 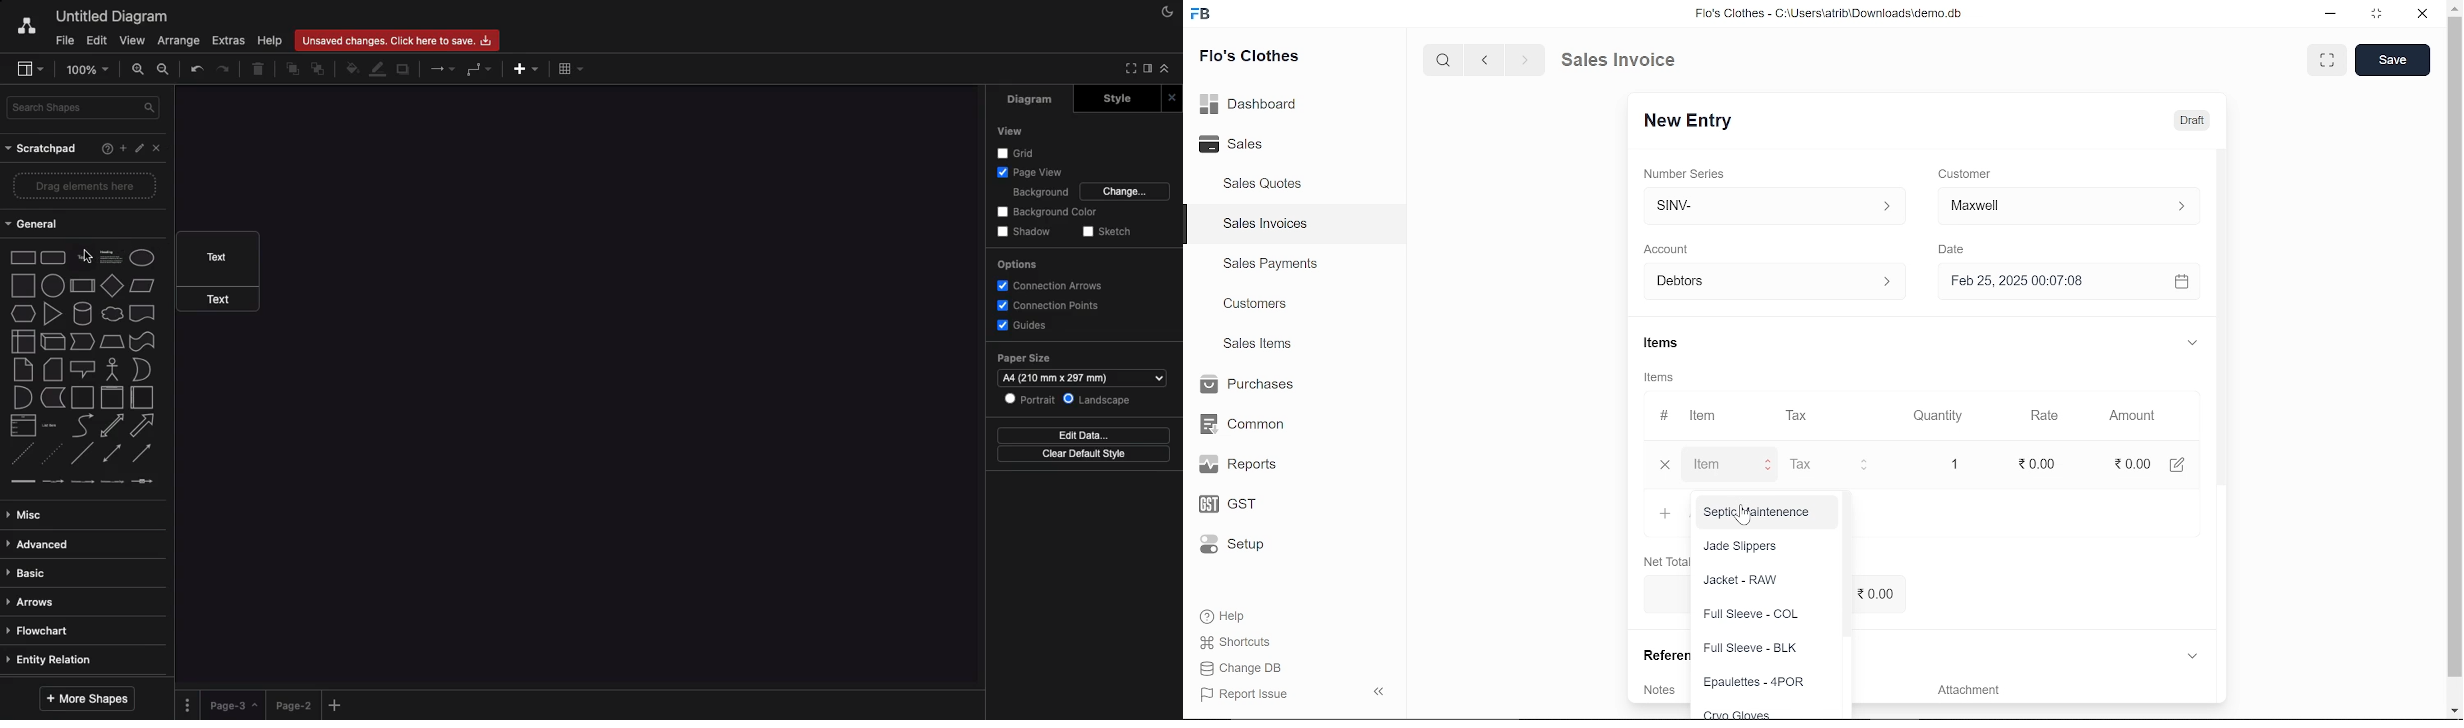 I want to click on # Item, so click(x=1696, y=417).